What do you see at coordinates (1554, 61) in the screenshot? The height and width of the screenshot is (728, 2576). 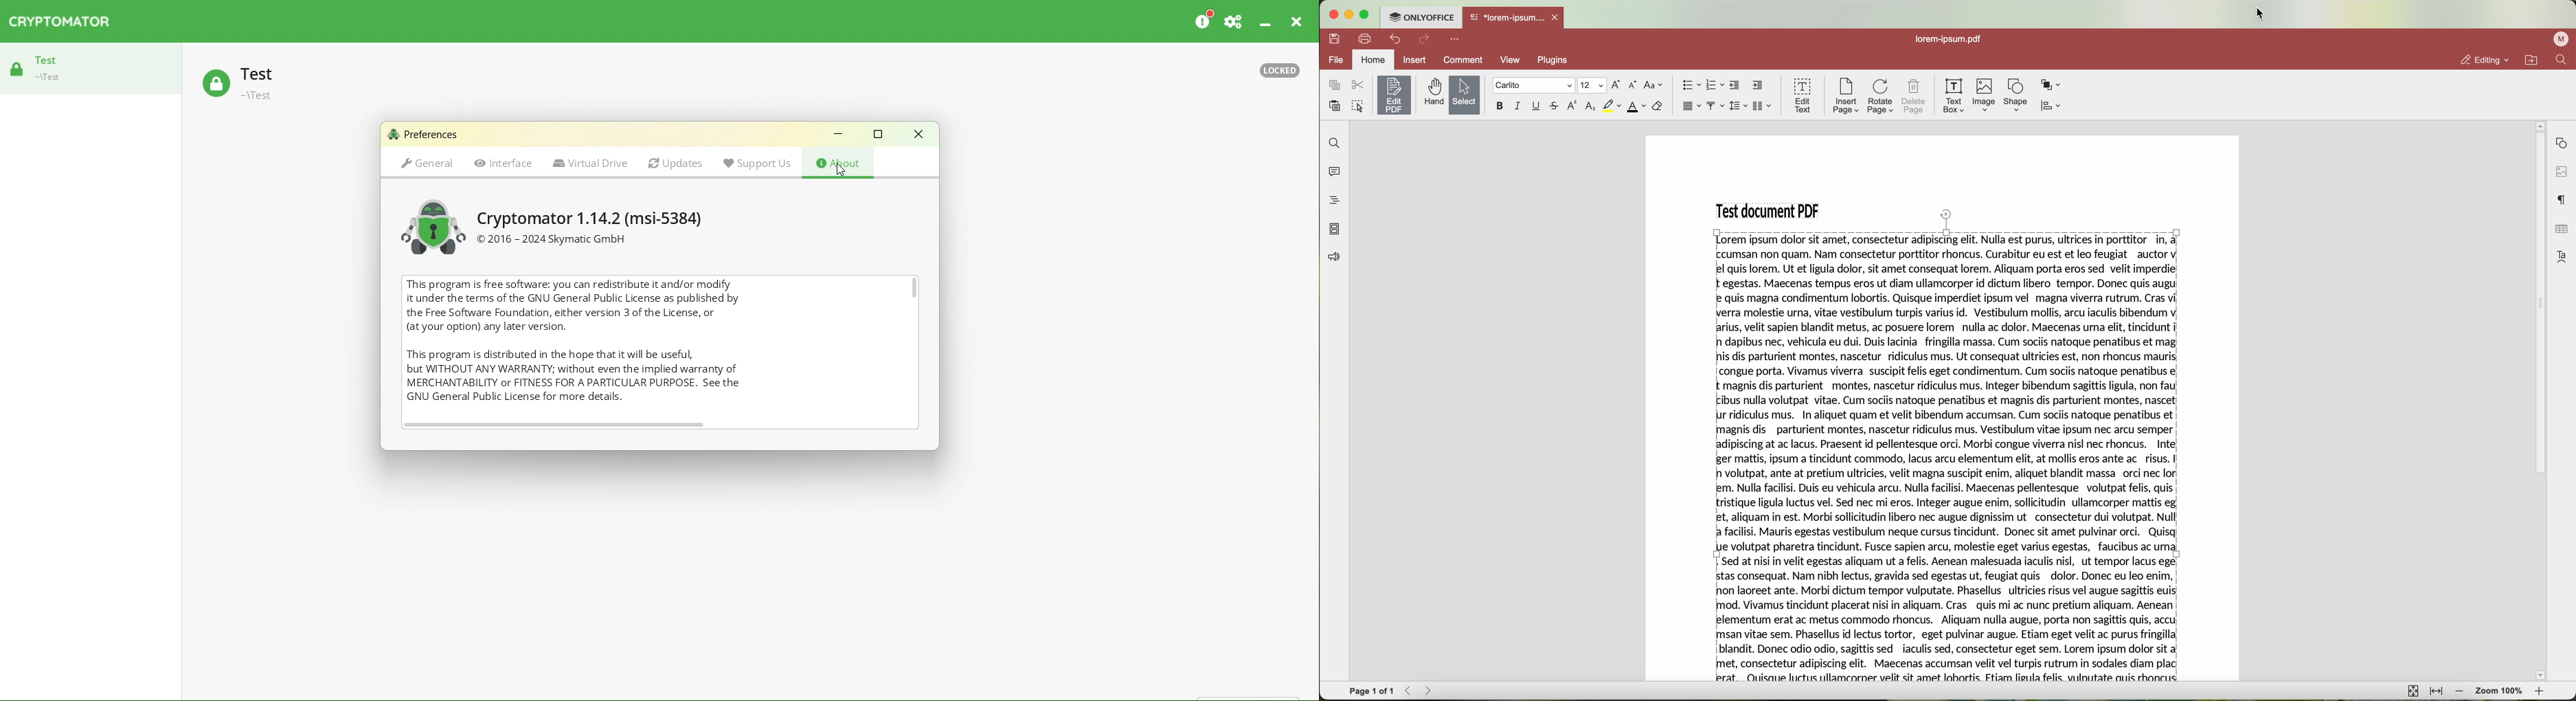 I see `Plugins` at bounding box center [1554, 61].